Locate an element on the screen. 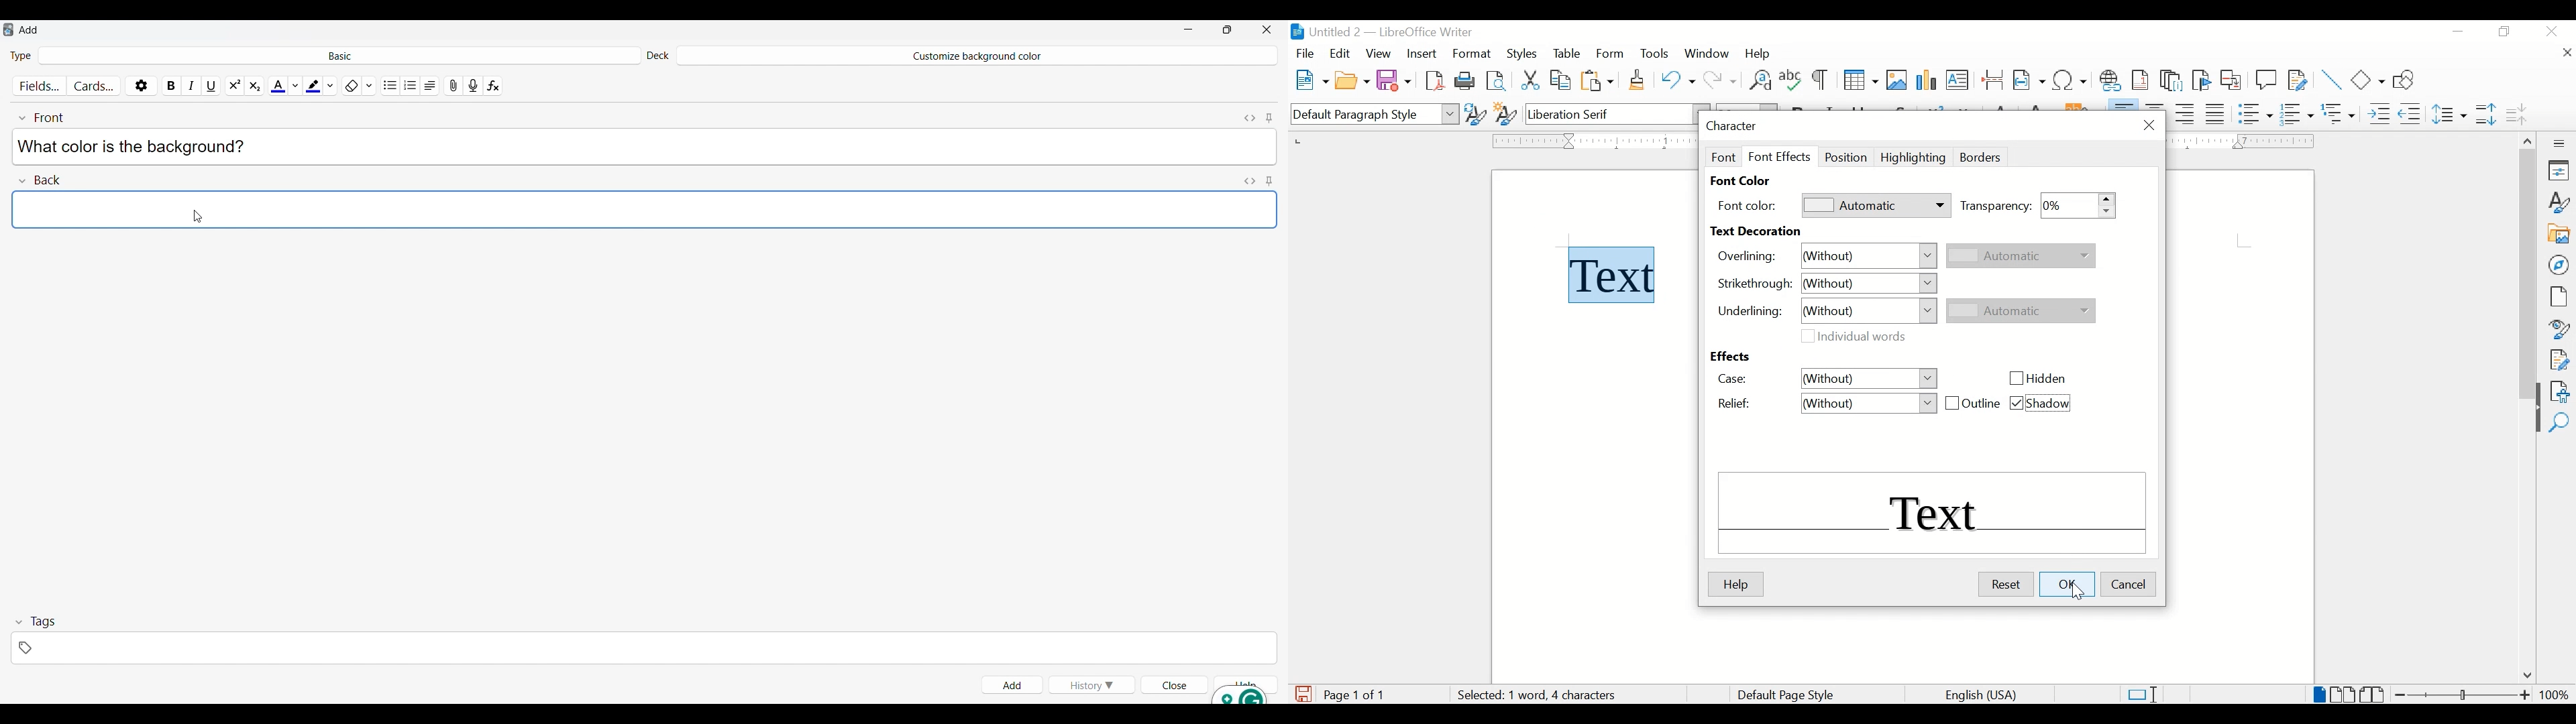  character is located at coordinates (1744, 125).